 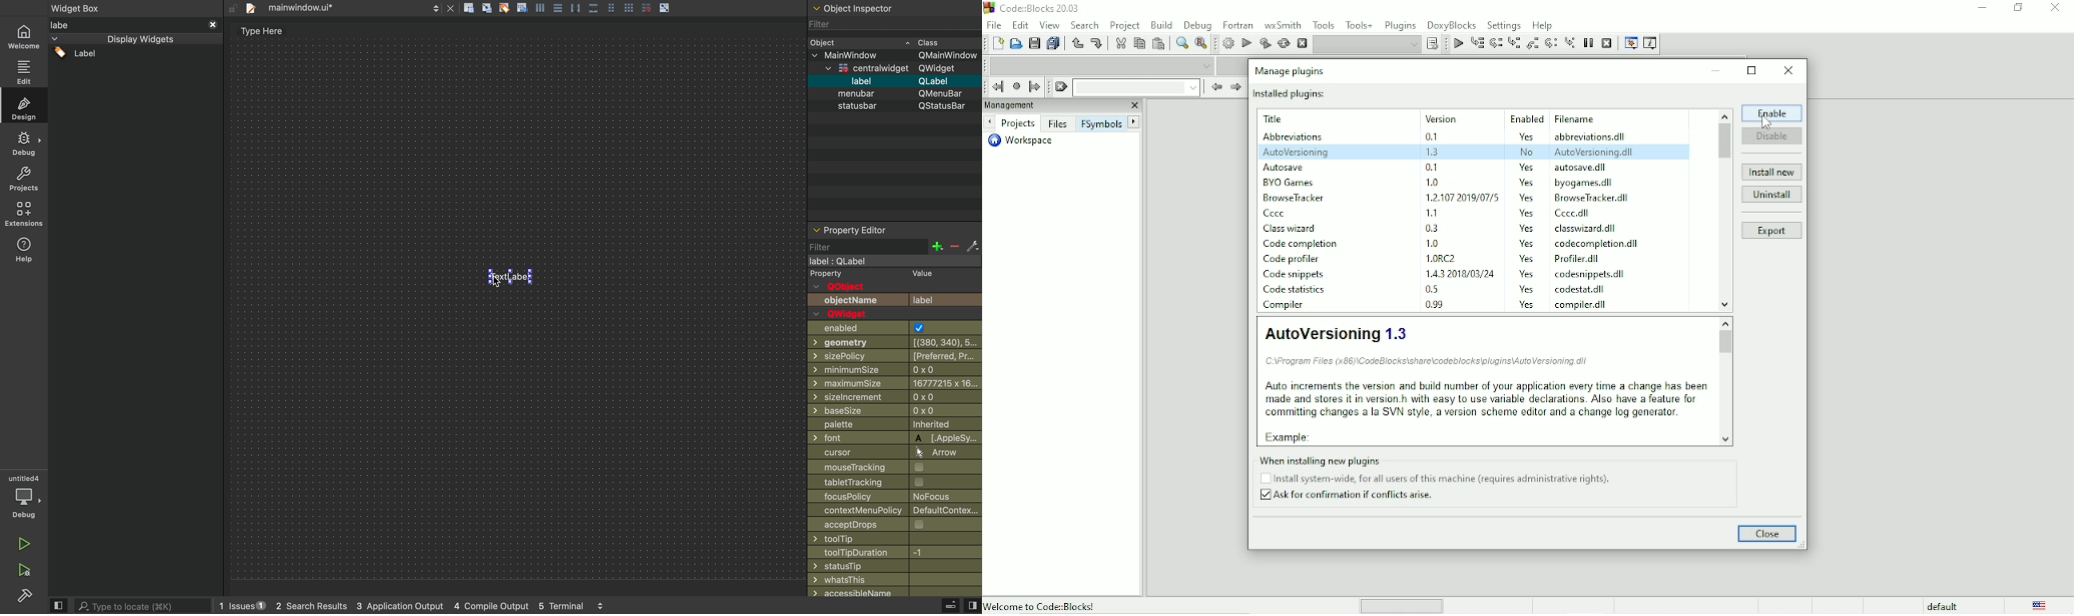 What do you see at coordinates (136, 56) in the screenshot?
I see `mouse down ` at bounding box center [136, 56].